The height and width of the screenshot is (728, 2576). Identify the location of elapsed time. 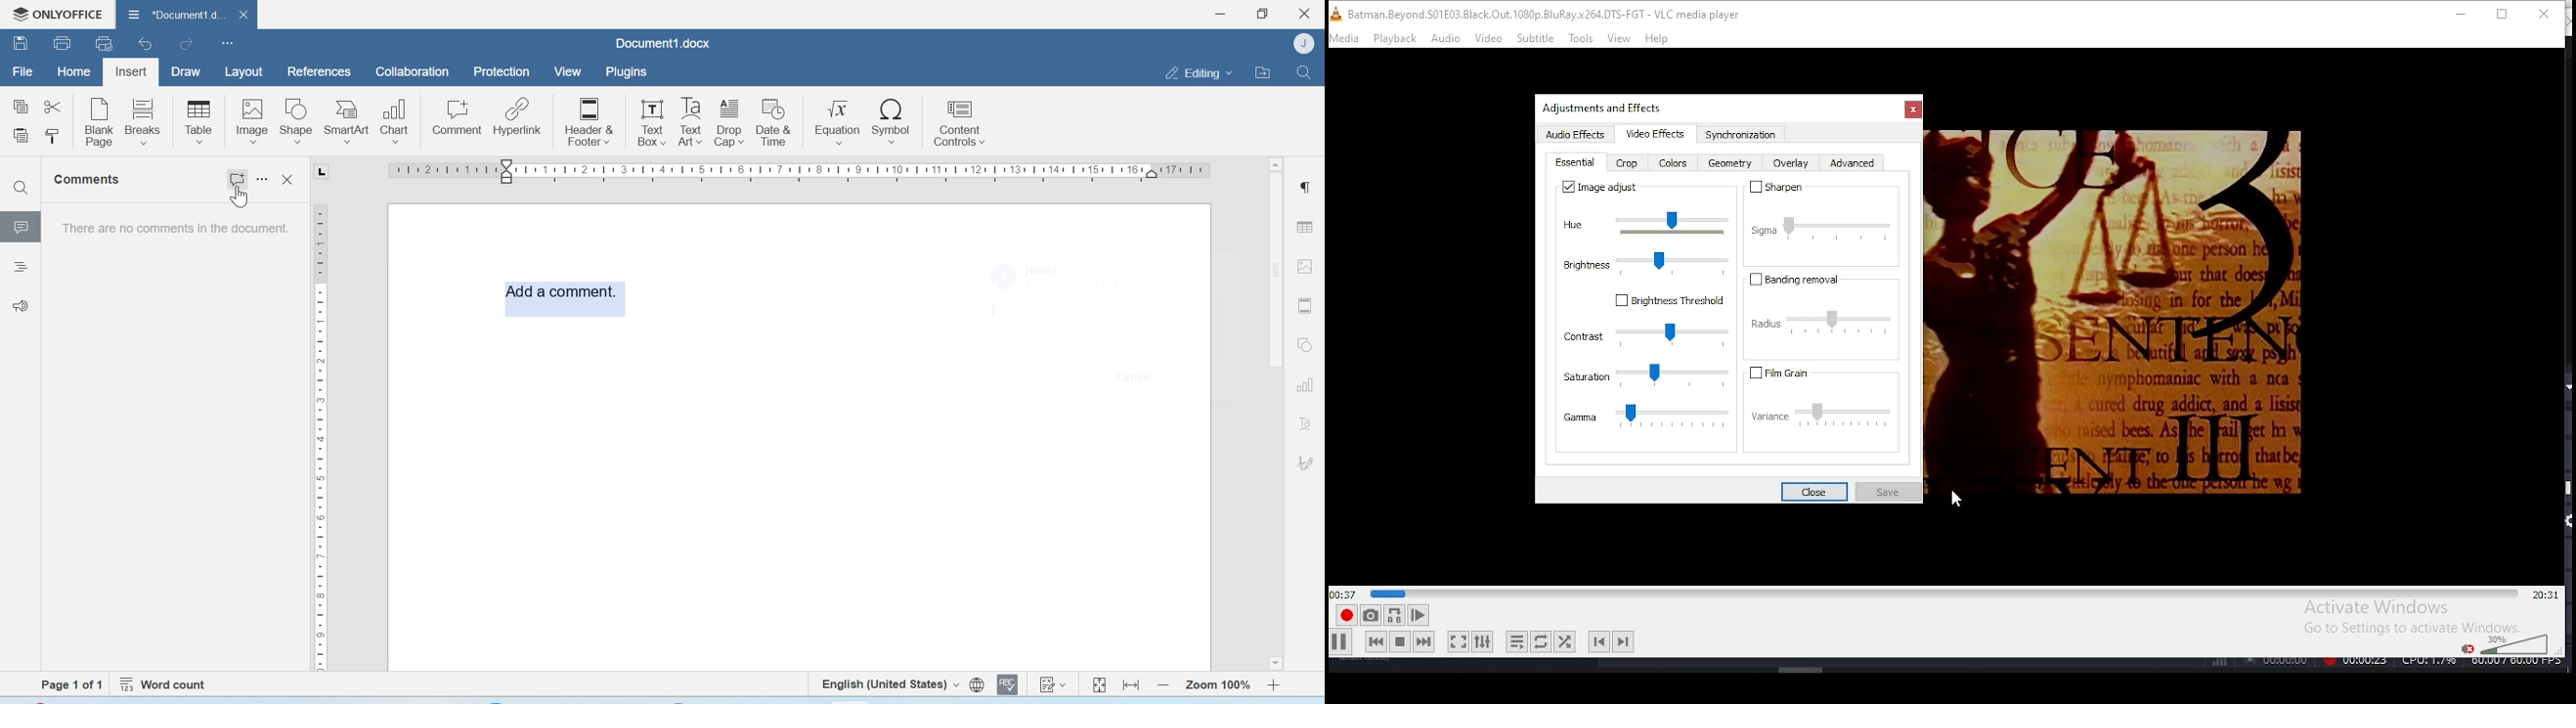
(1344, 594).